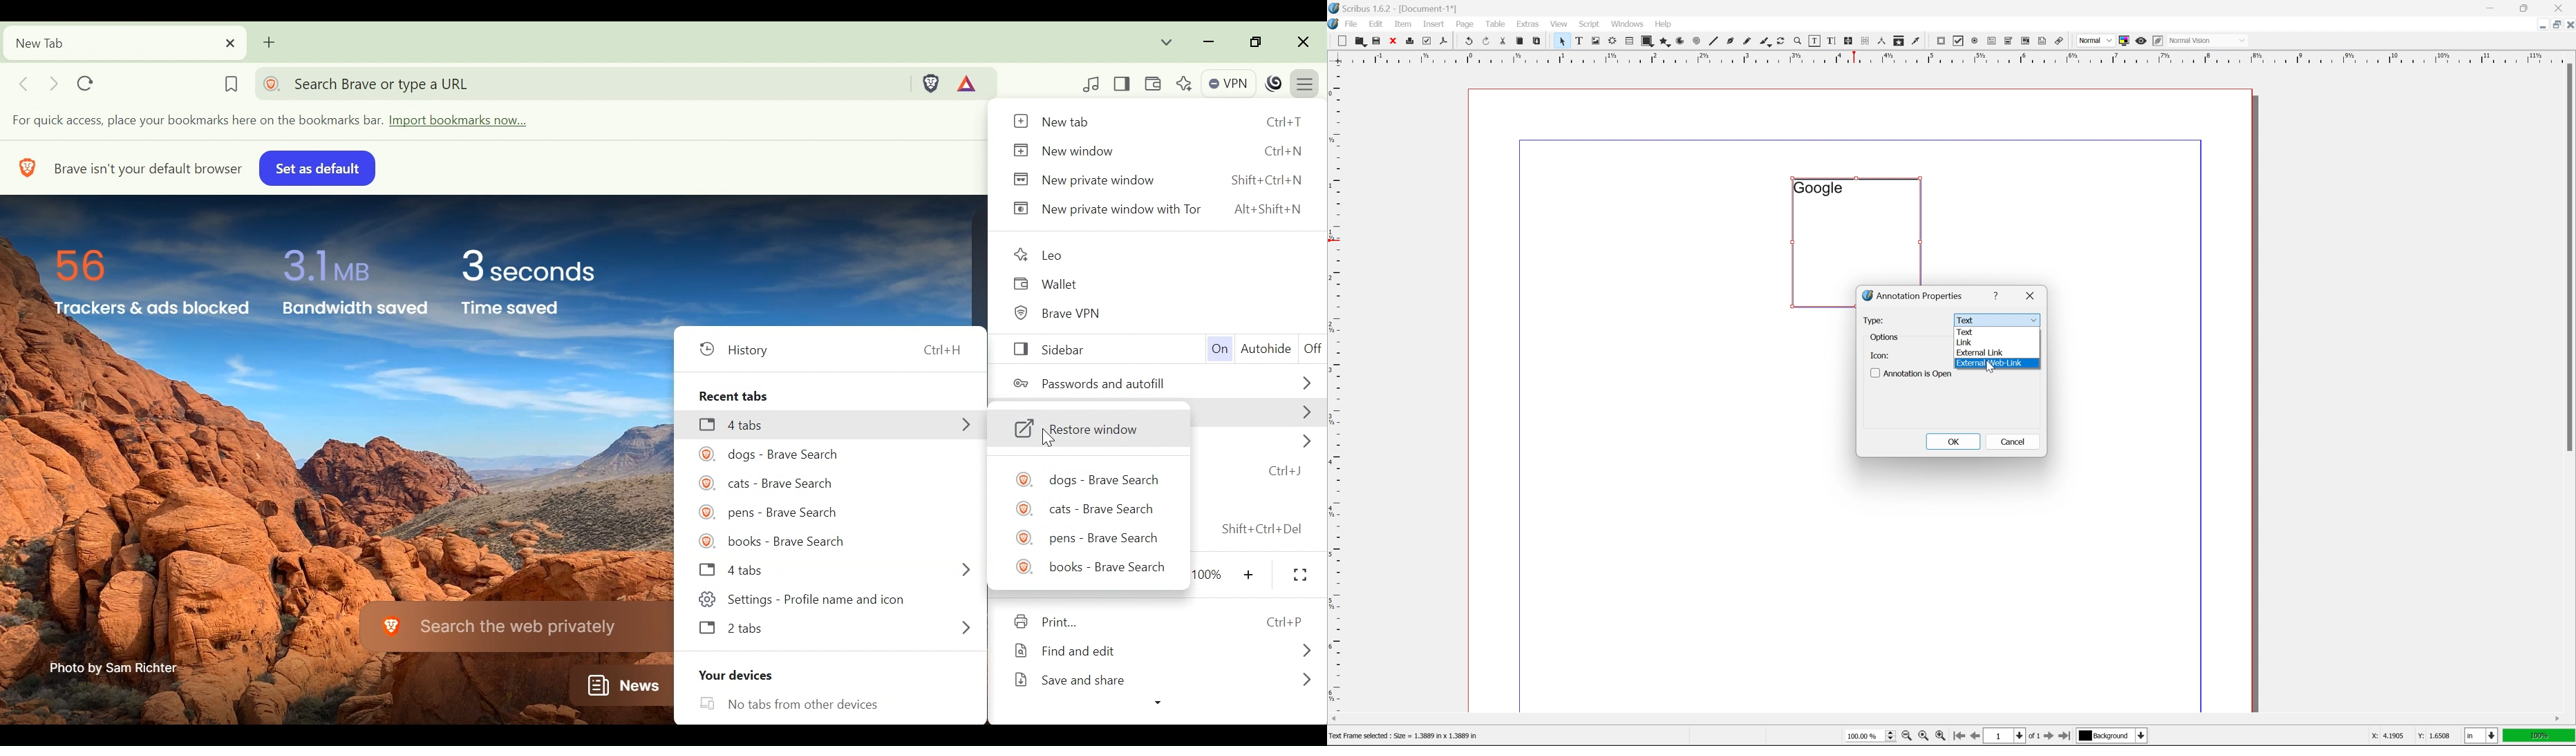 The width and height of the screenshot is (2576, 756). Describe the element at coordinates (1748, 41) in the screenshot. I see `freehand line` at that location.